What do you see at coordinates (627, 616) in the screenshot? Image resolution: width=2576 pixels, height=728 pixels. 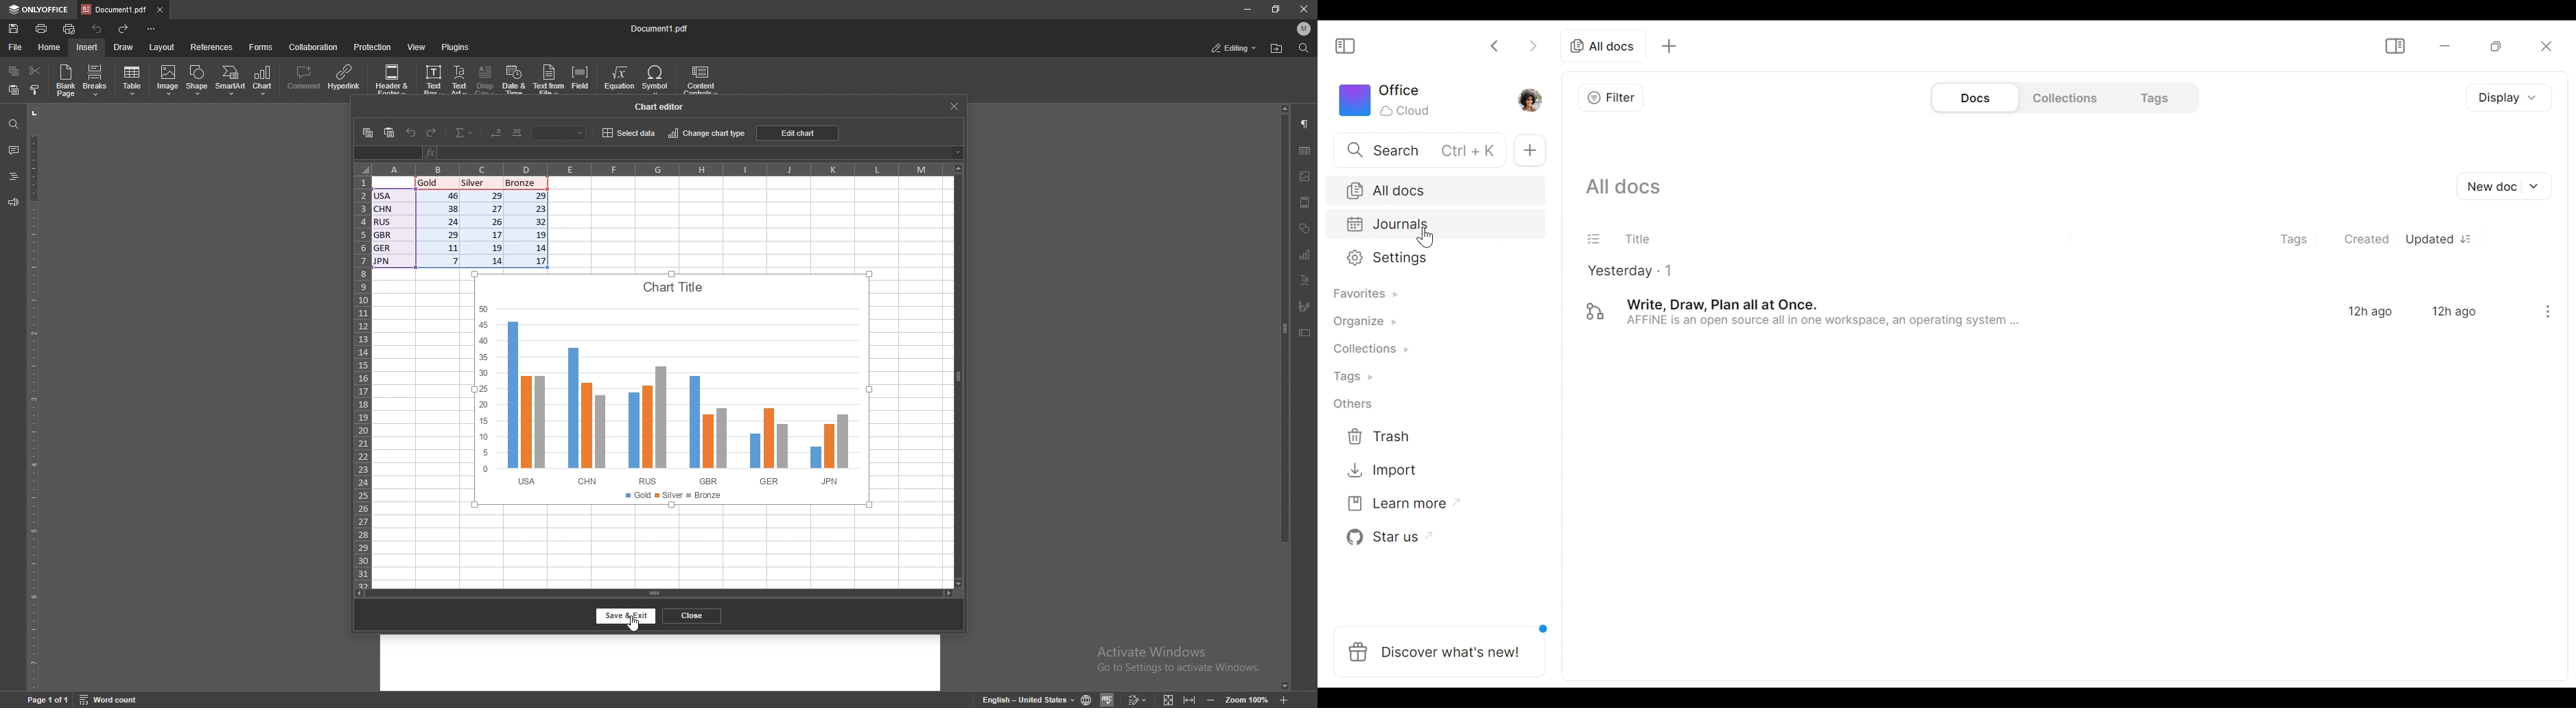 I see `save and exit` at bounding box center [627, 616].